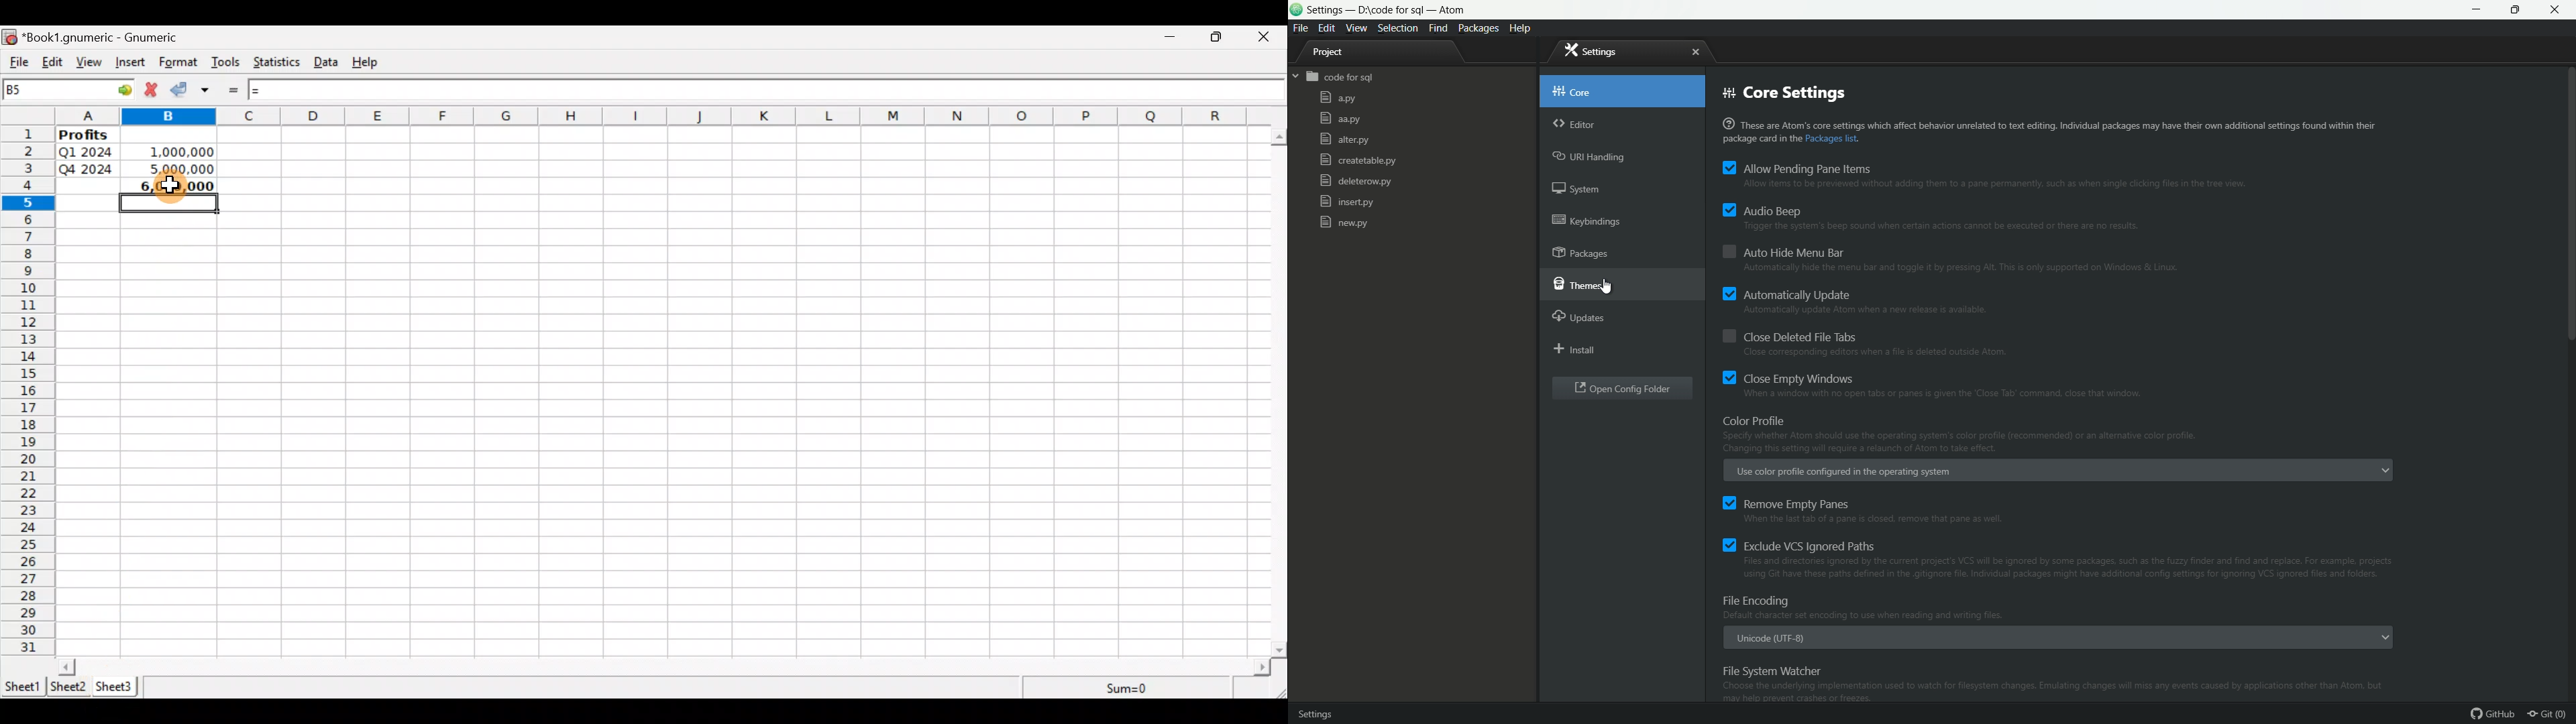 This screenshot has width=2576, height=728. I want to click on files and directories ignored by the current projects a vcs will be ignored by some packages, such as the fuzzy finder and find and replace. for example , projects using git have paths defined in the .gitignore file .individual packages might have additional config settings for ignoring vcs ignored files and folders., so click(2065, 569).